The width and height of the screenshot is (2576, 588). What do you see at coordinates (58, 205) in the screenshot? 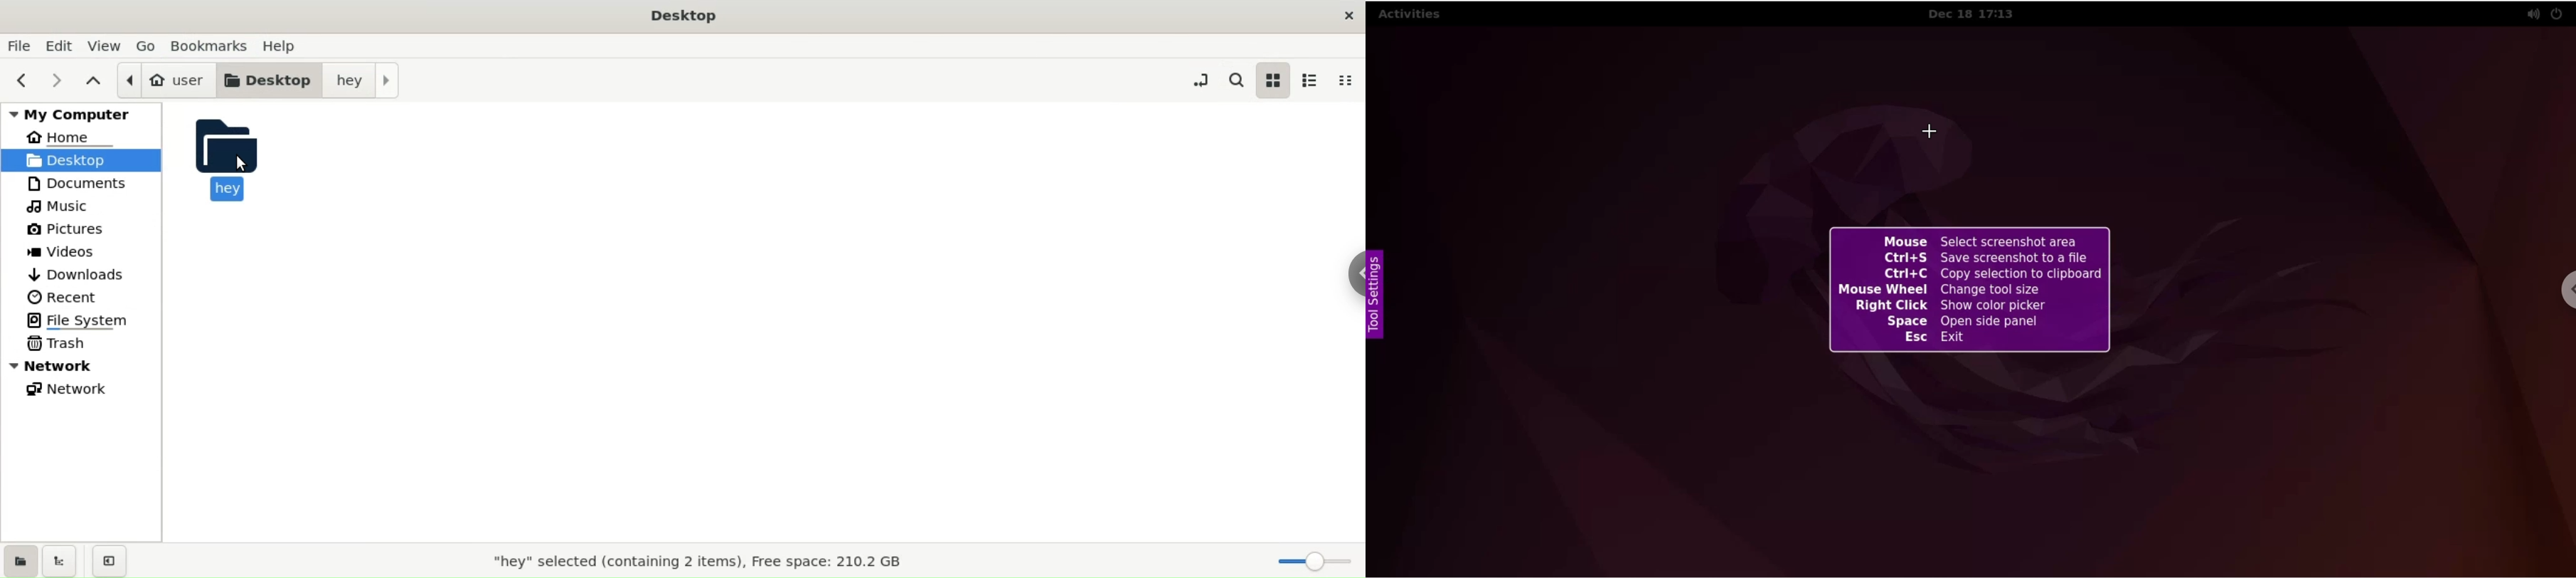
I see `music` at bounding box center [58, 205].